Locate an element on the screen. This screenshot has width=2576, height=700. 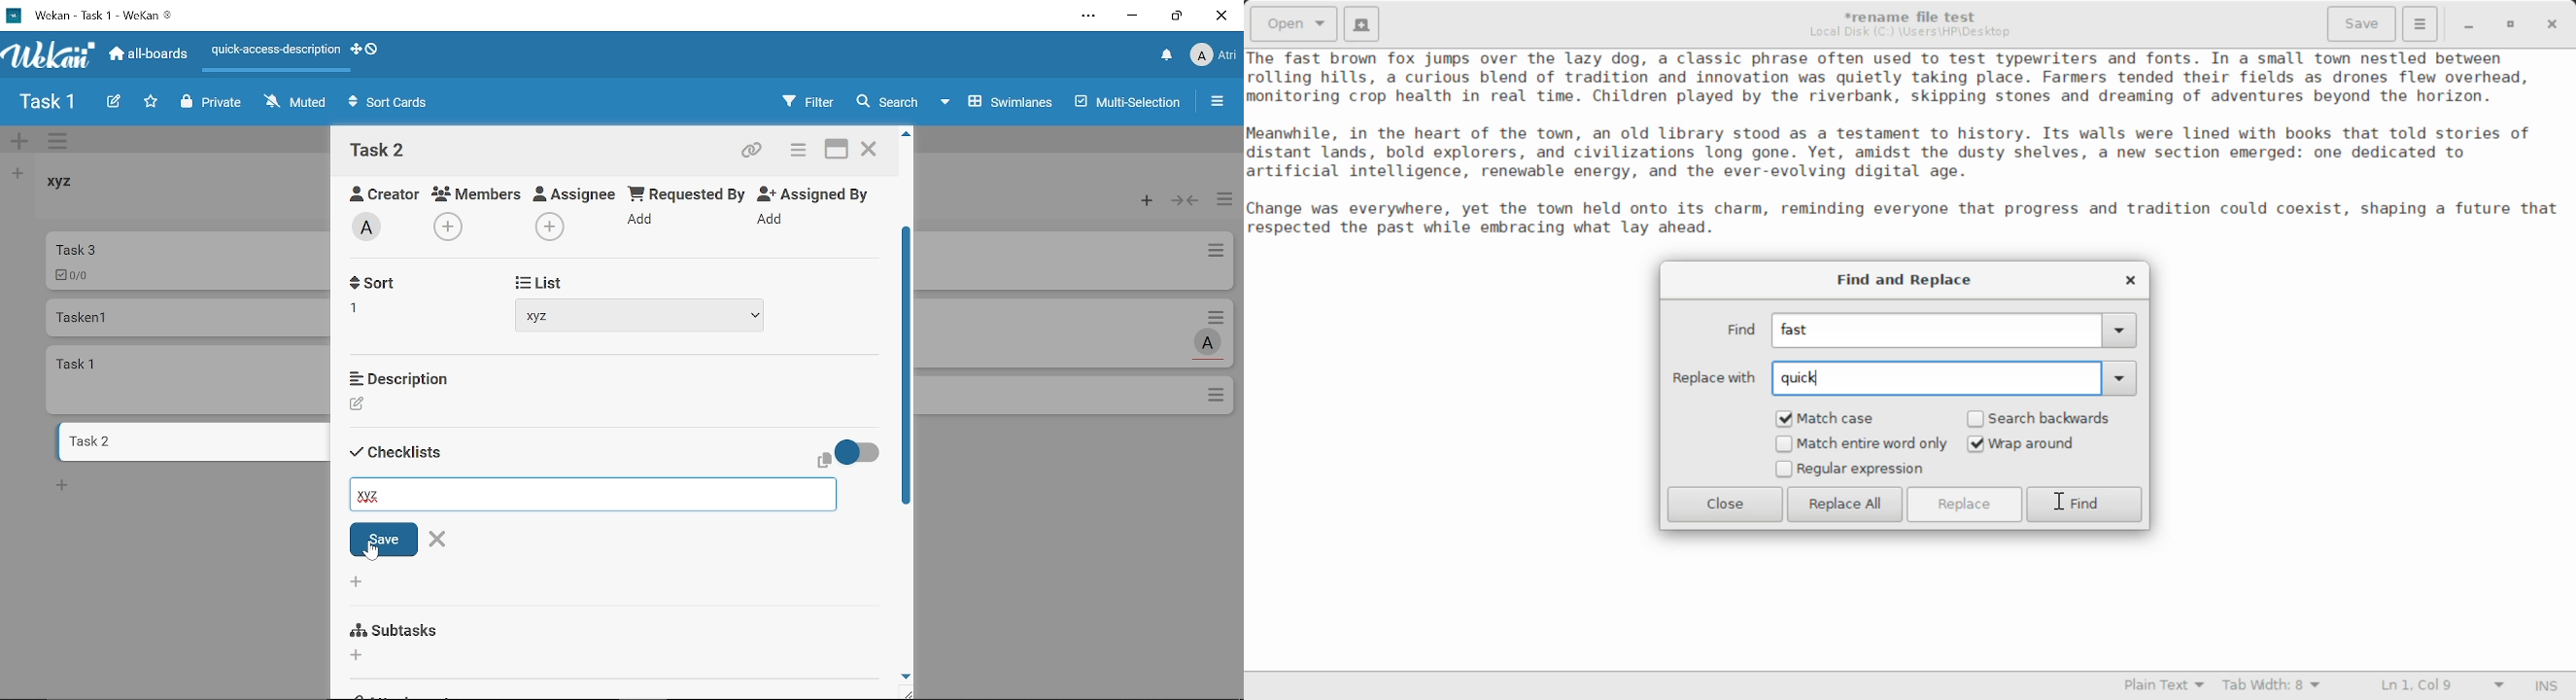
On/Off is located at coordinates (862, 453).